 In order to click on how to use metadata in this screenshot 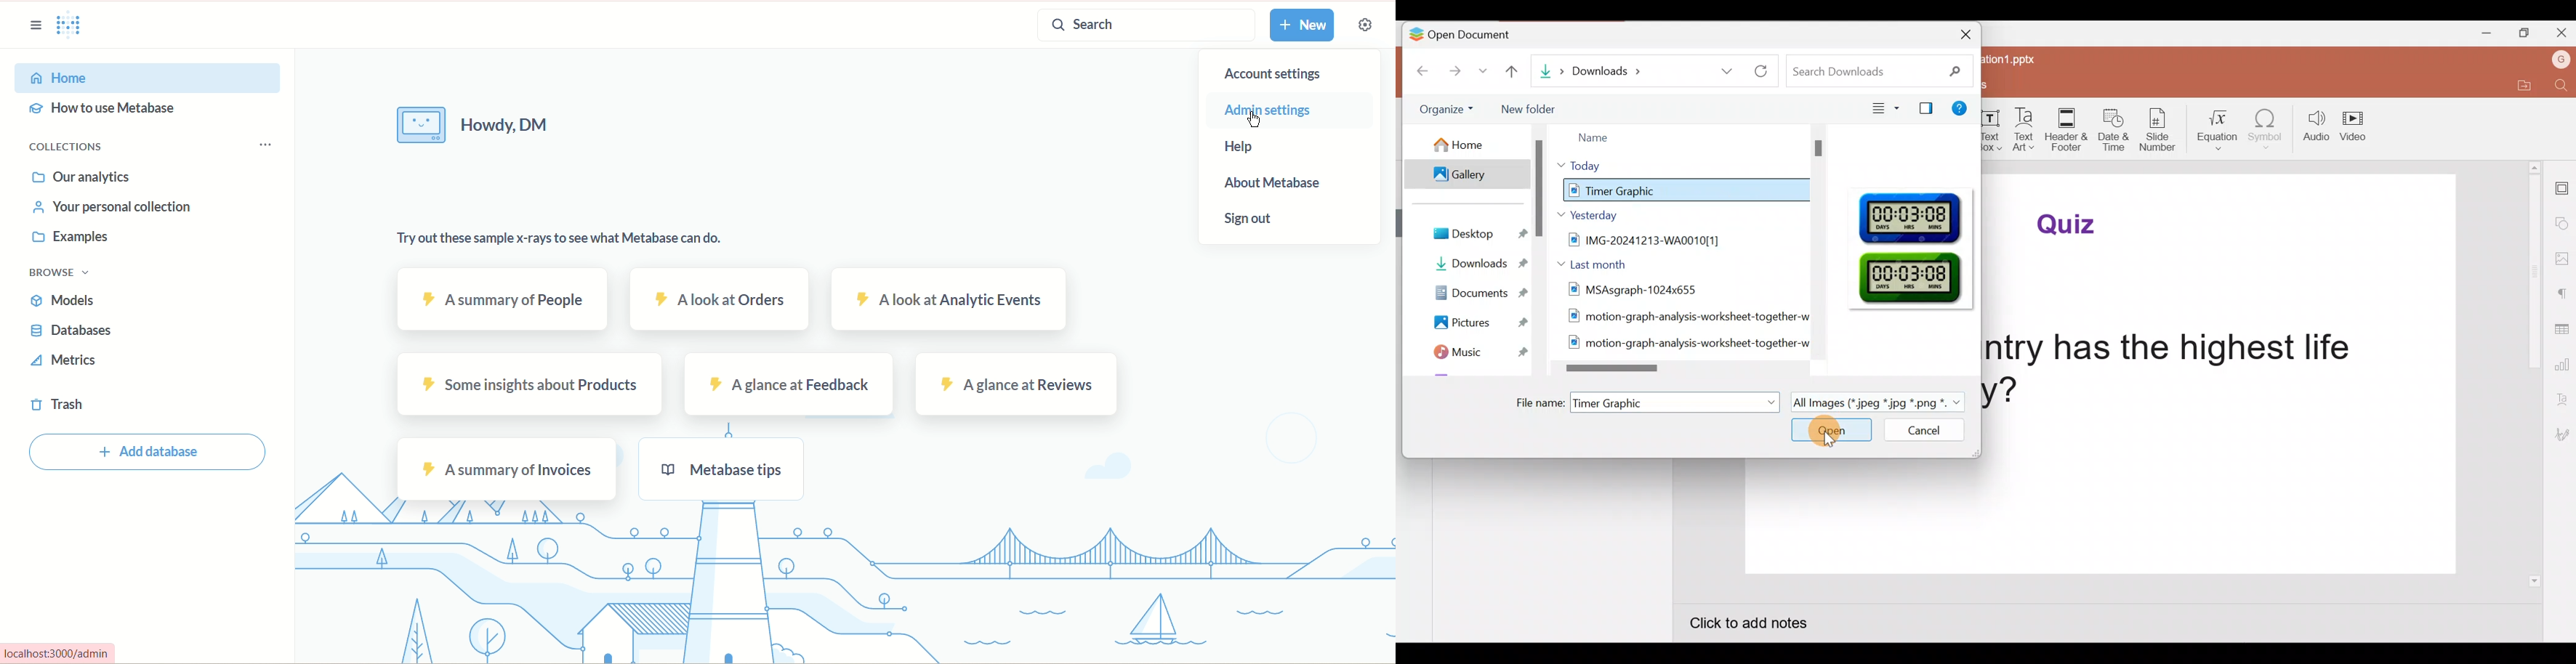, I will do `click(105, 110)`.